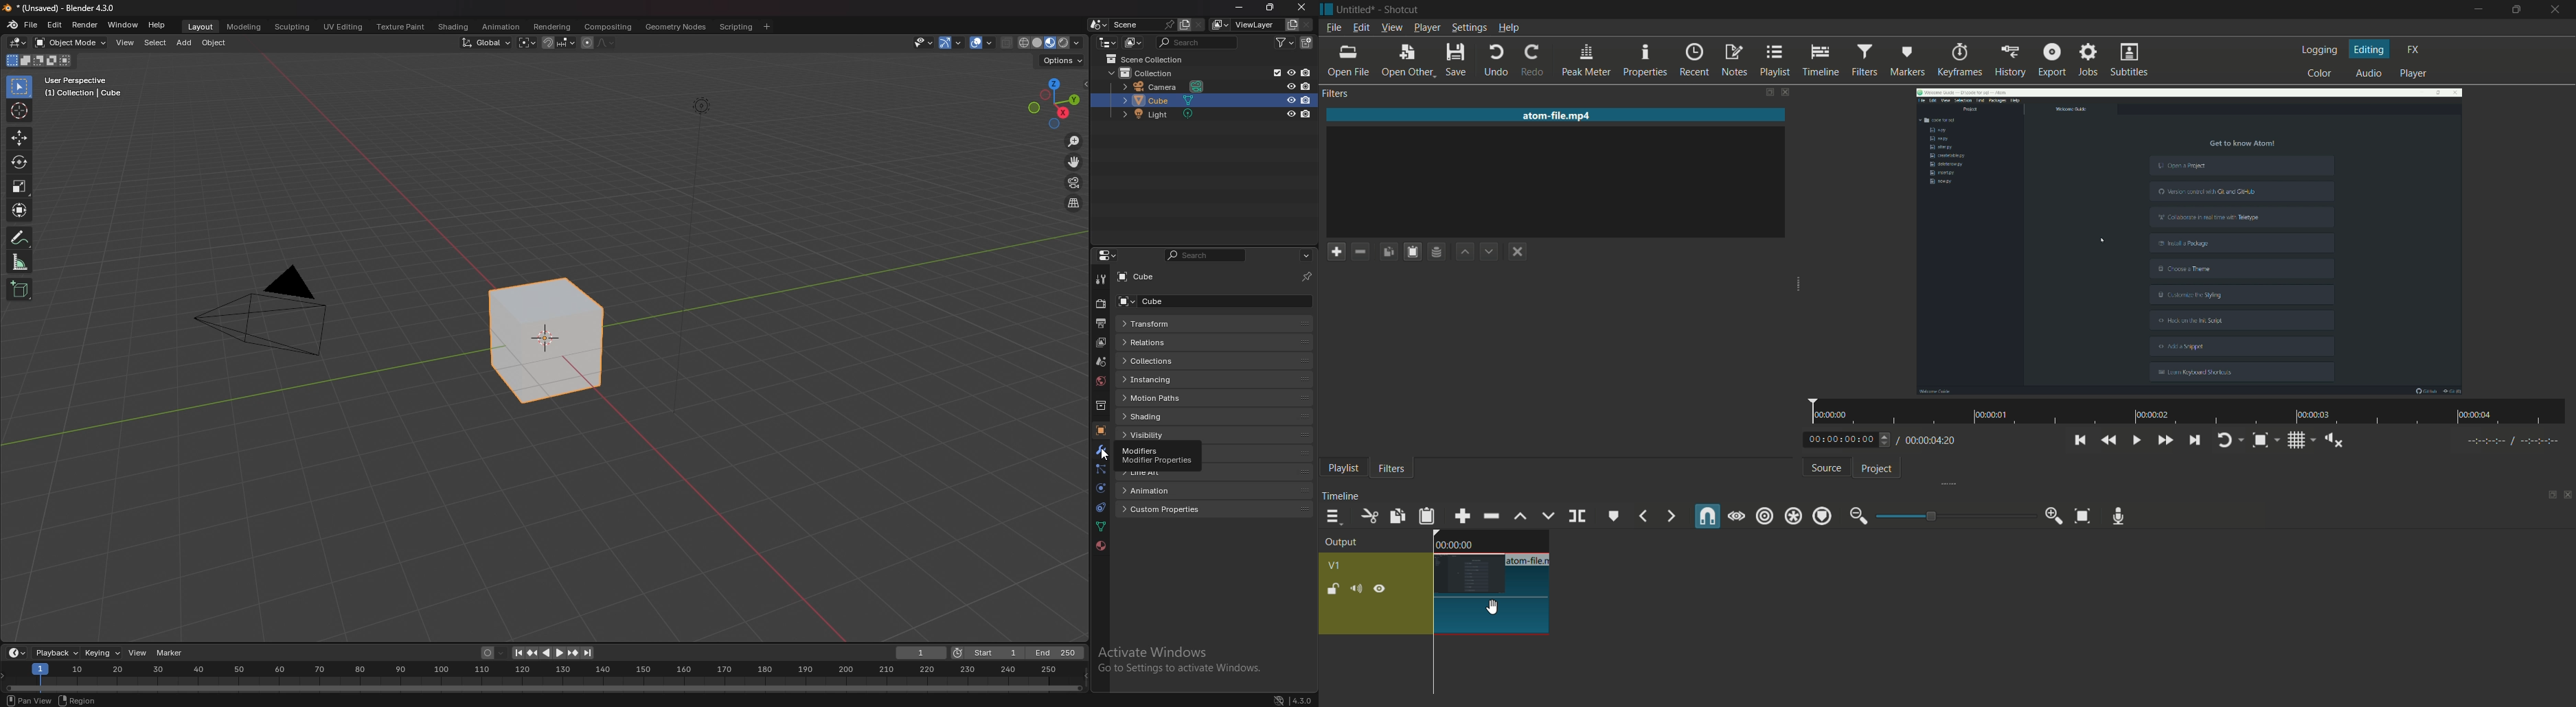  Describe the element at coordinates (401, 27) in the screenshot. I see `texture paint` at that location.